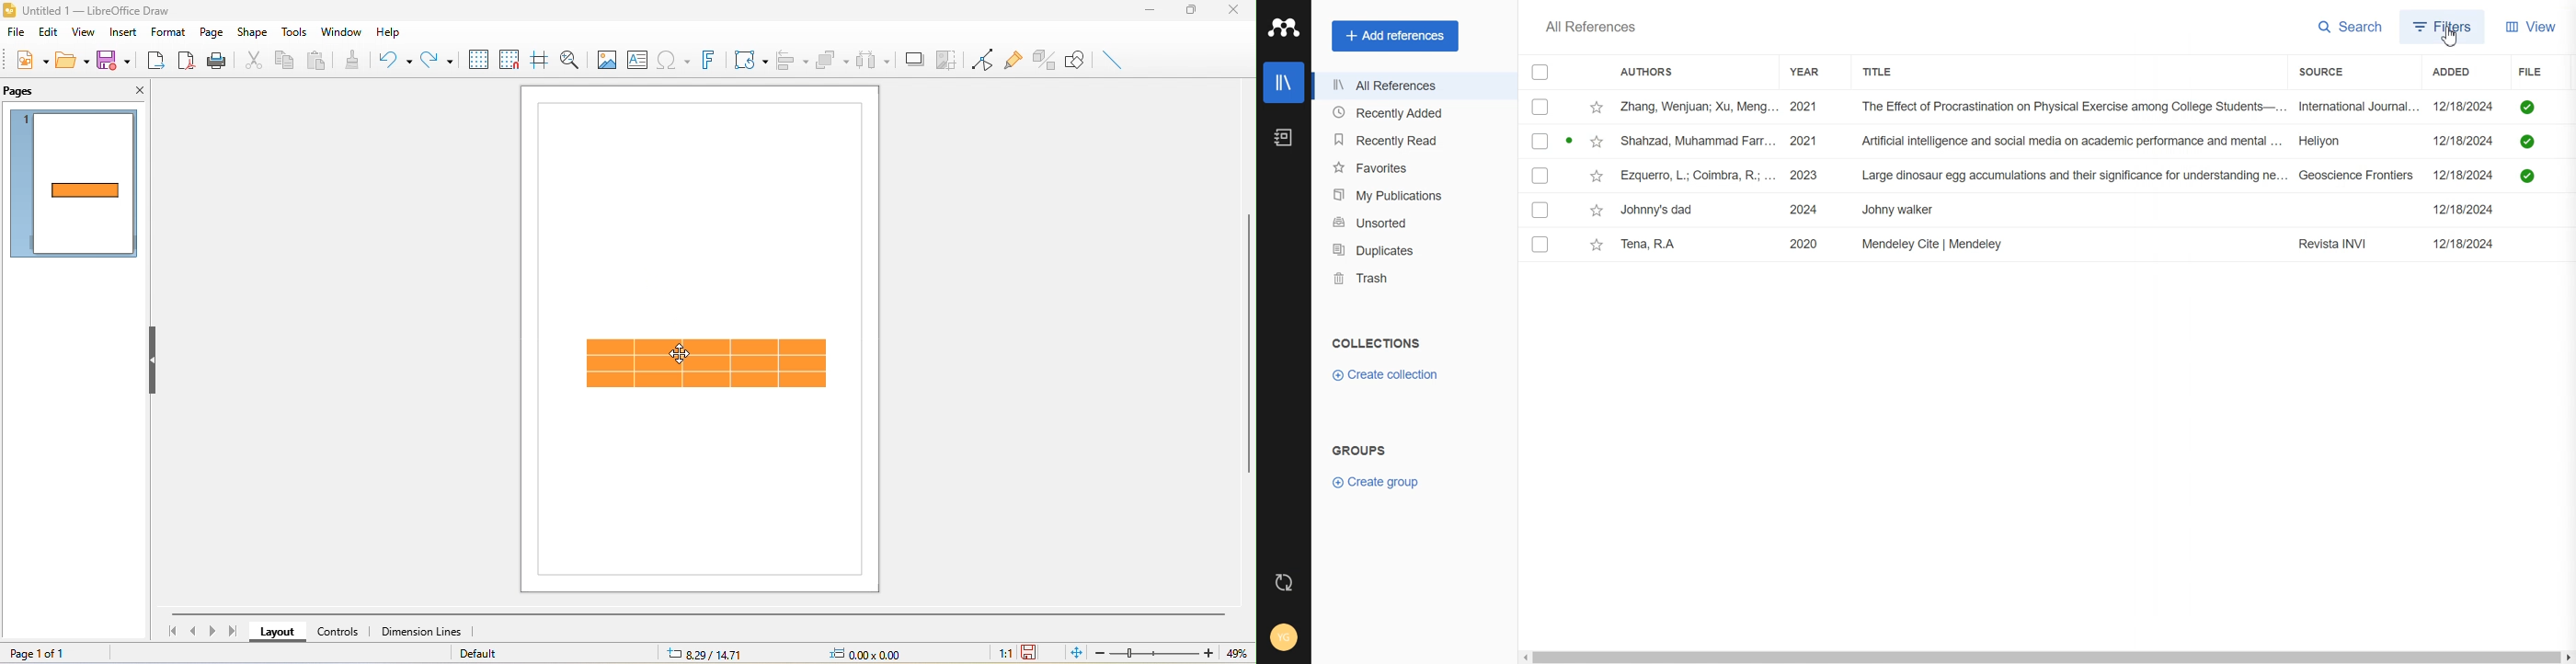 Image resolution: width=2576 pixels, height=672 pixels. I want to click on insert, so click(122, 34).